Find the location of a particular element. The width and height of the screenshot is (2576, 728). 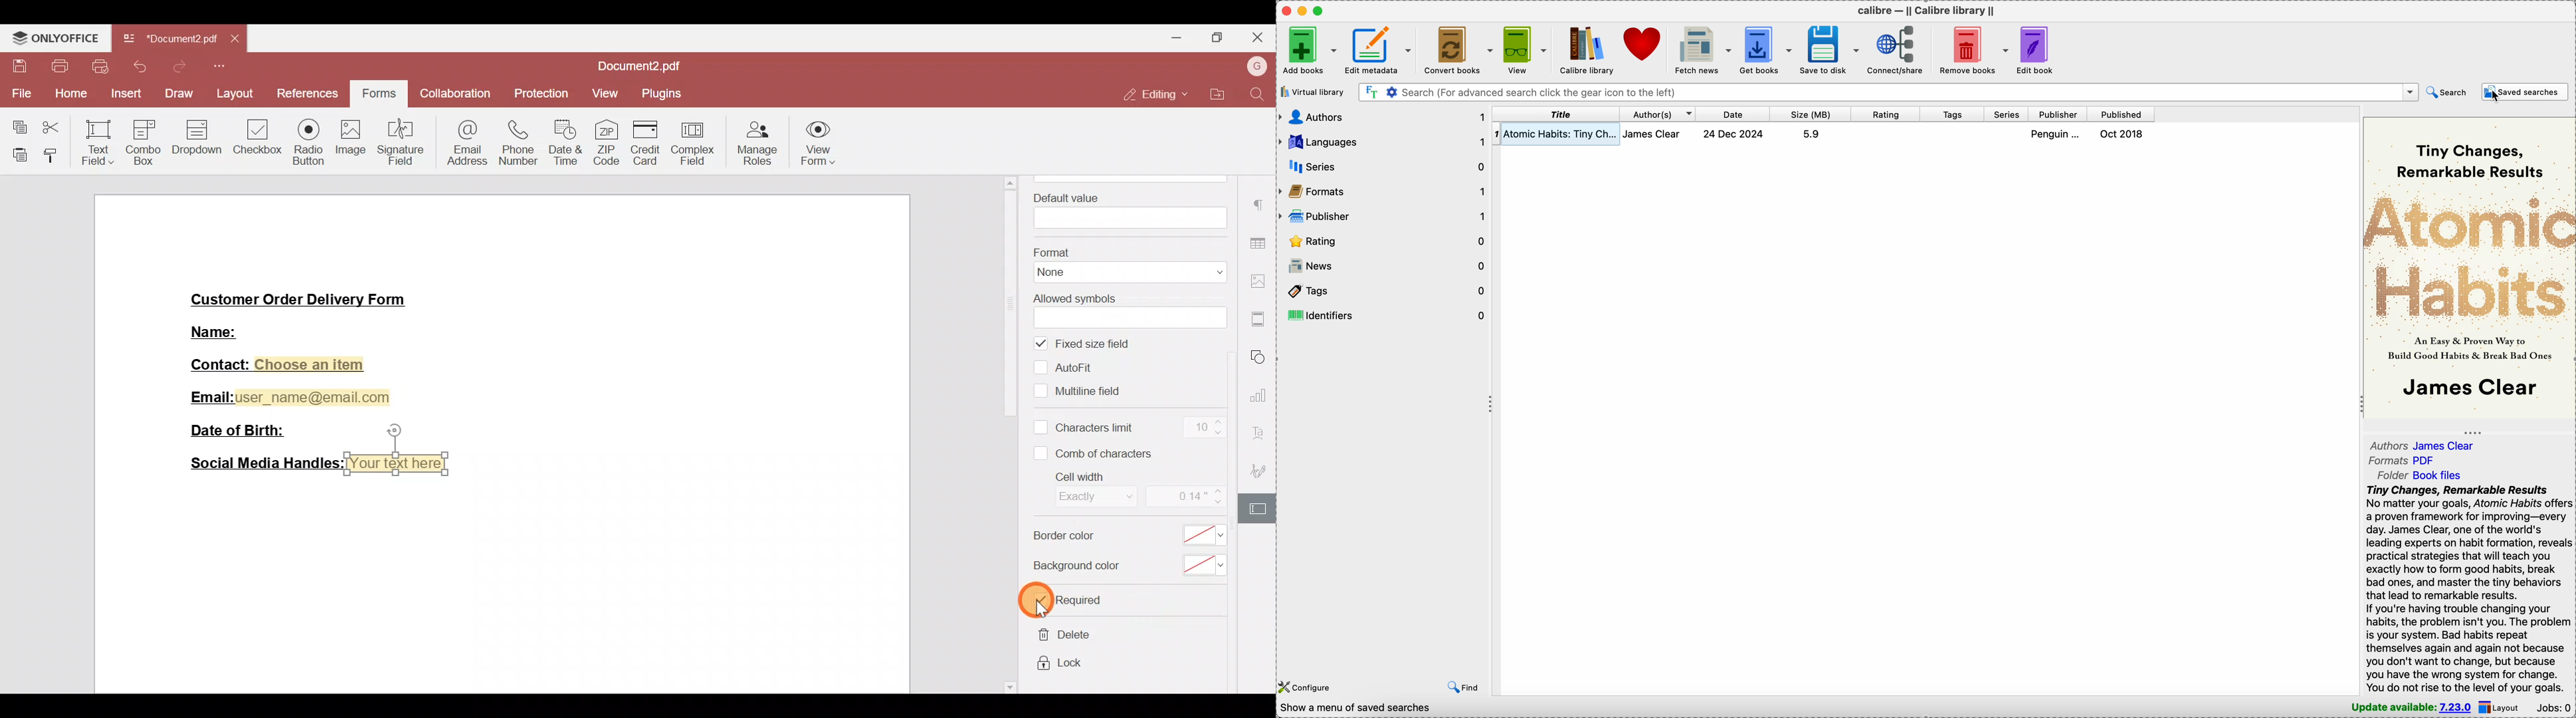

Document2.pdf is located at coordinates (645, 66).